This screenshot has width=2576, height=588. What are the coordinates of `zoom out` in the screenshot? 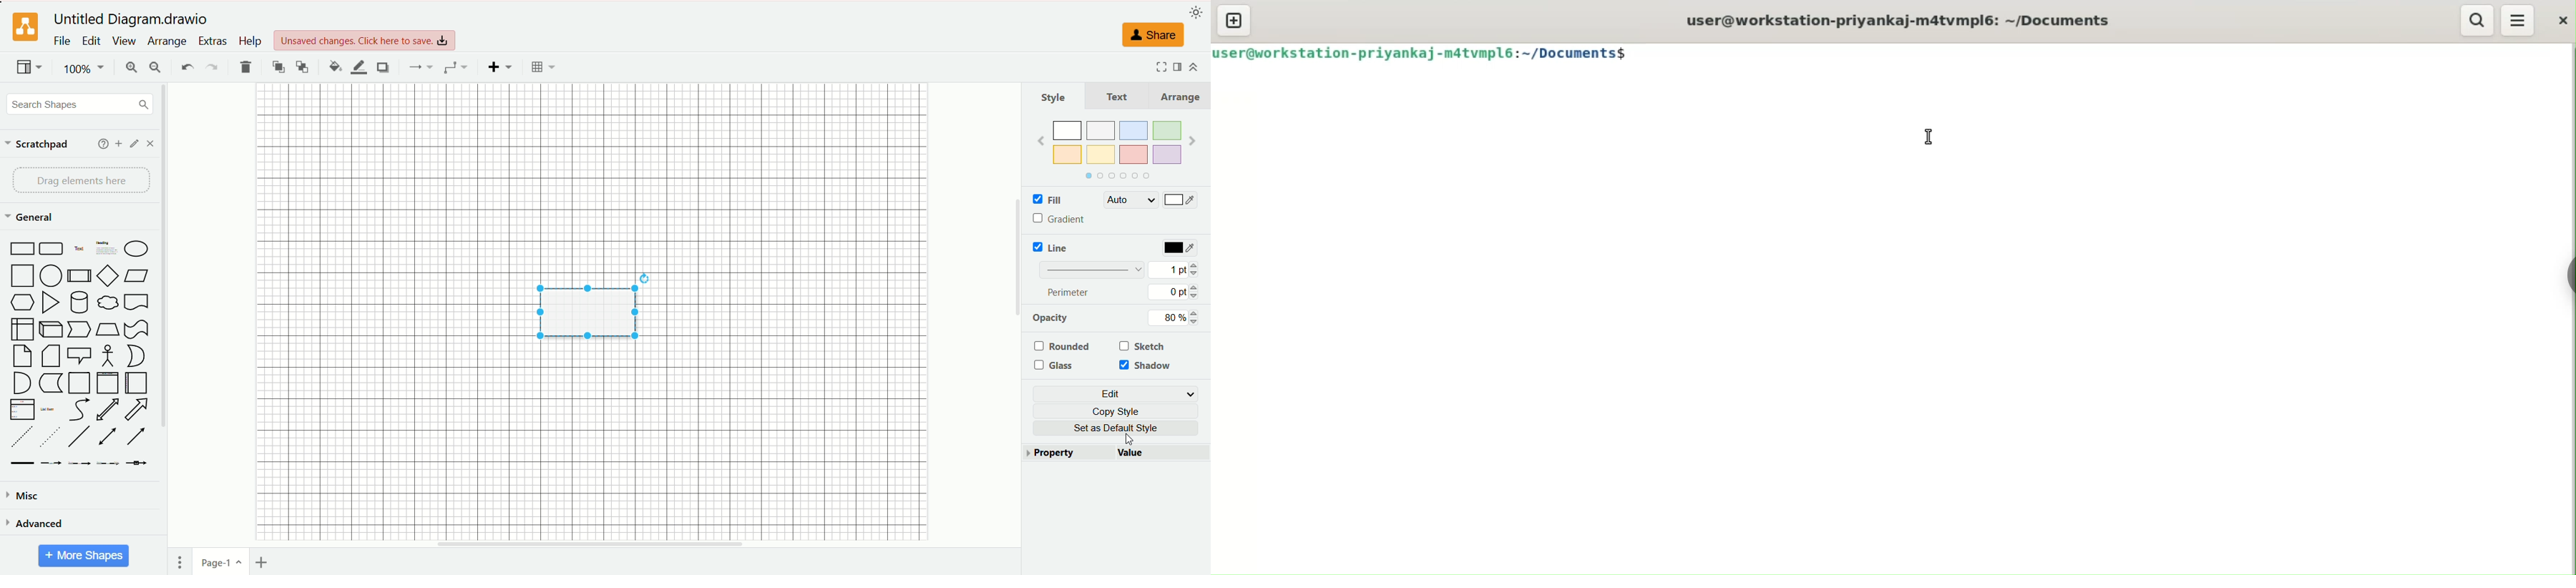 It's located at (156, 67).